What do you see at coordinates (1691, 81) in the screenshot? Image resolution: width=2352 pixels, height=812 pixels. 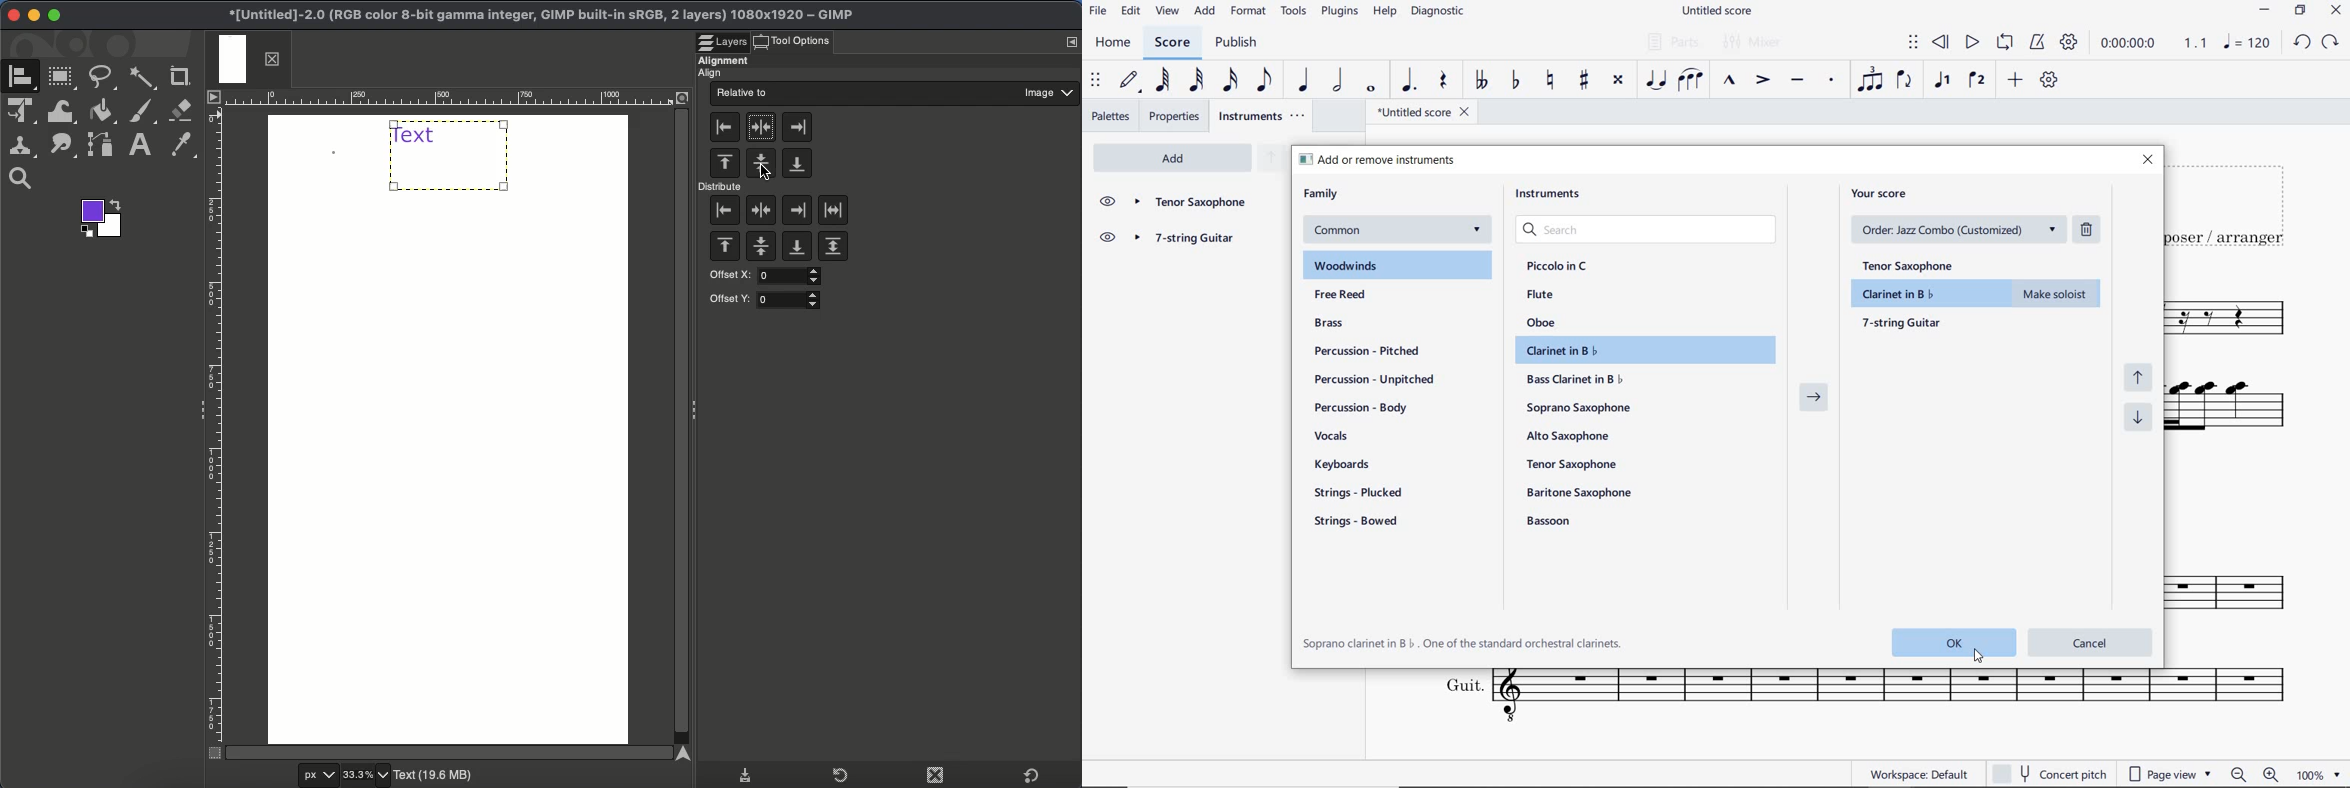 I see `SLUR` at bounding box center [1691, 81].